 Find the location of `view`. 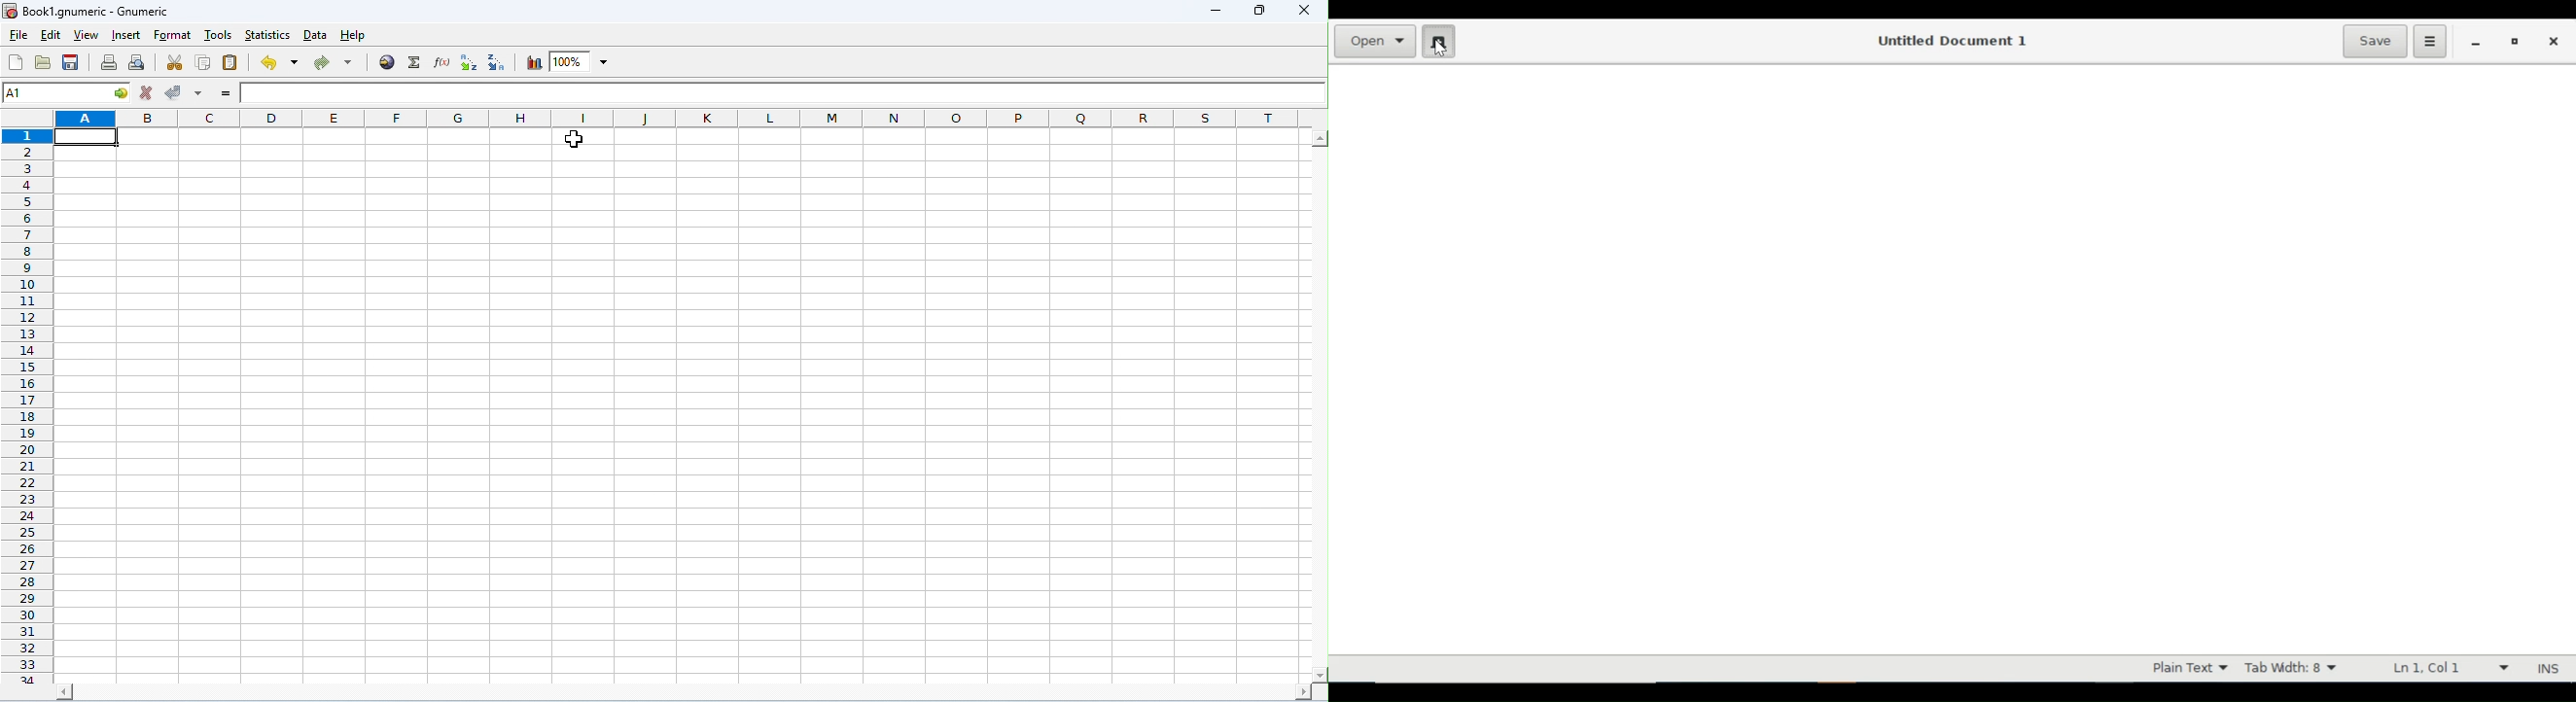

view is located at coordinates (85, 35).